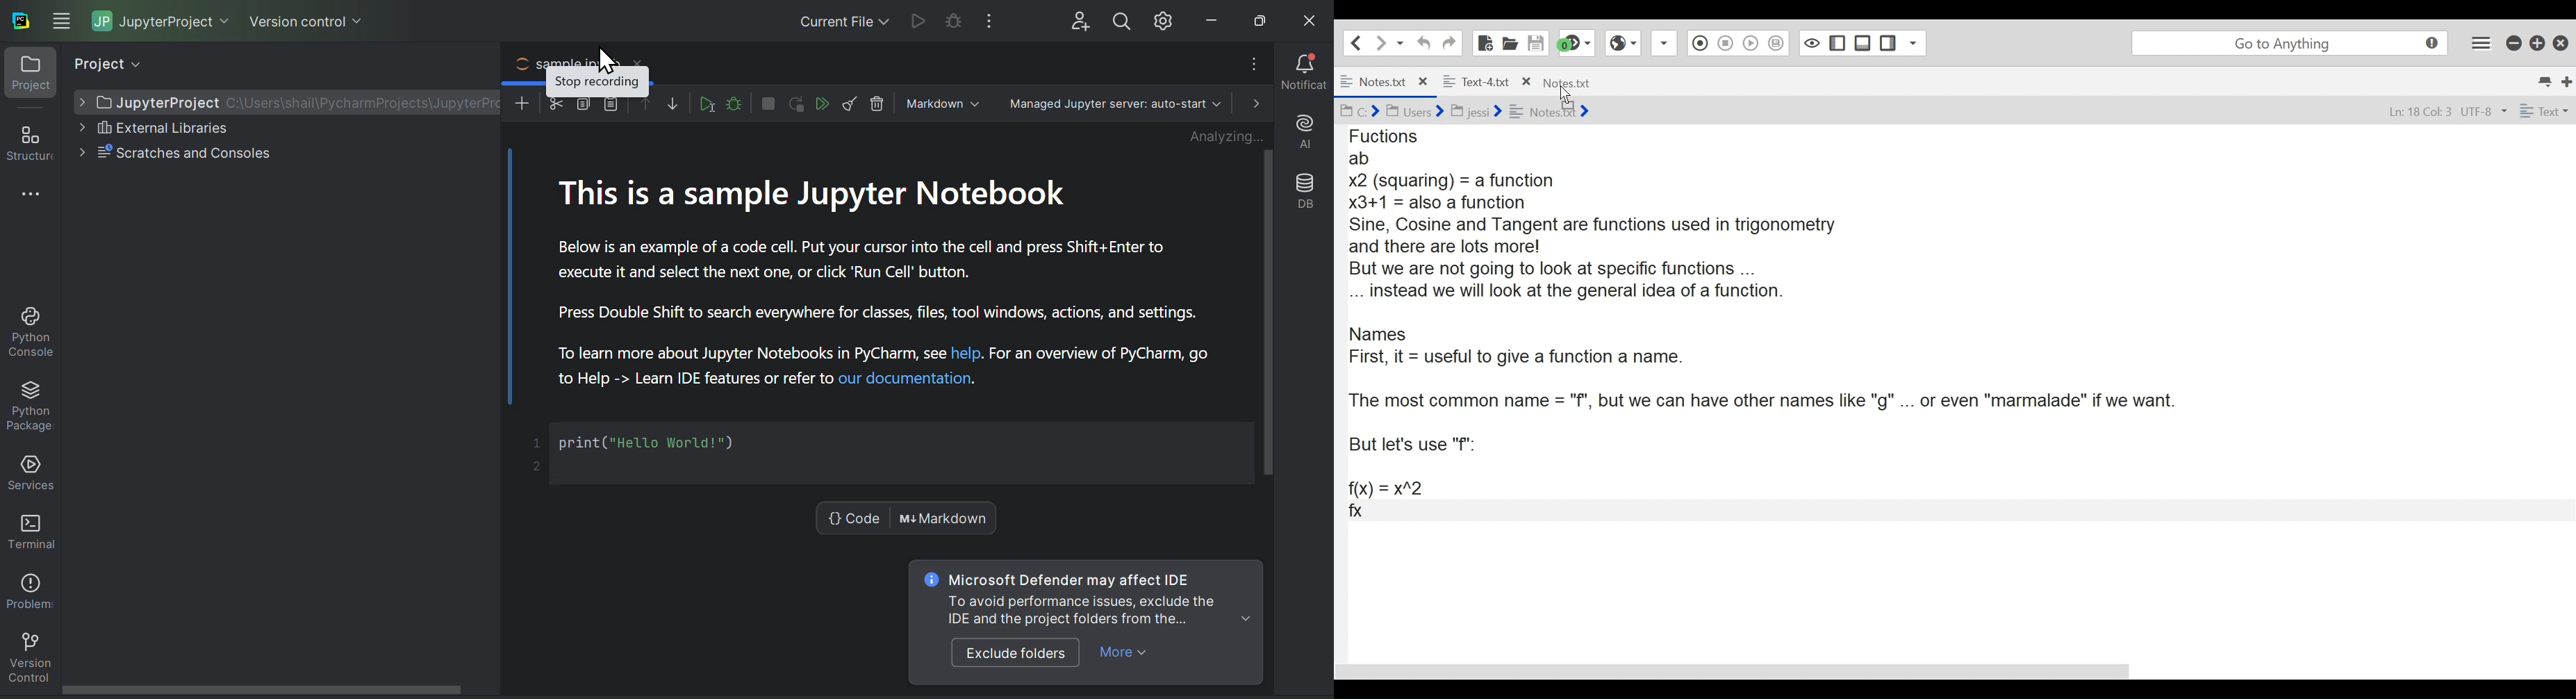 This screenshot has width=2576, height=700. Describe the element at coordinates (122, 65) in the screenshot. I see `Project` at that location.